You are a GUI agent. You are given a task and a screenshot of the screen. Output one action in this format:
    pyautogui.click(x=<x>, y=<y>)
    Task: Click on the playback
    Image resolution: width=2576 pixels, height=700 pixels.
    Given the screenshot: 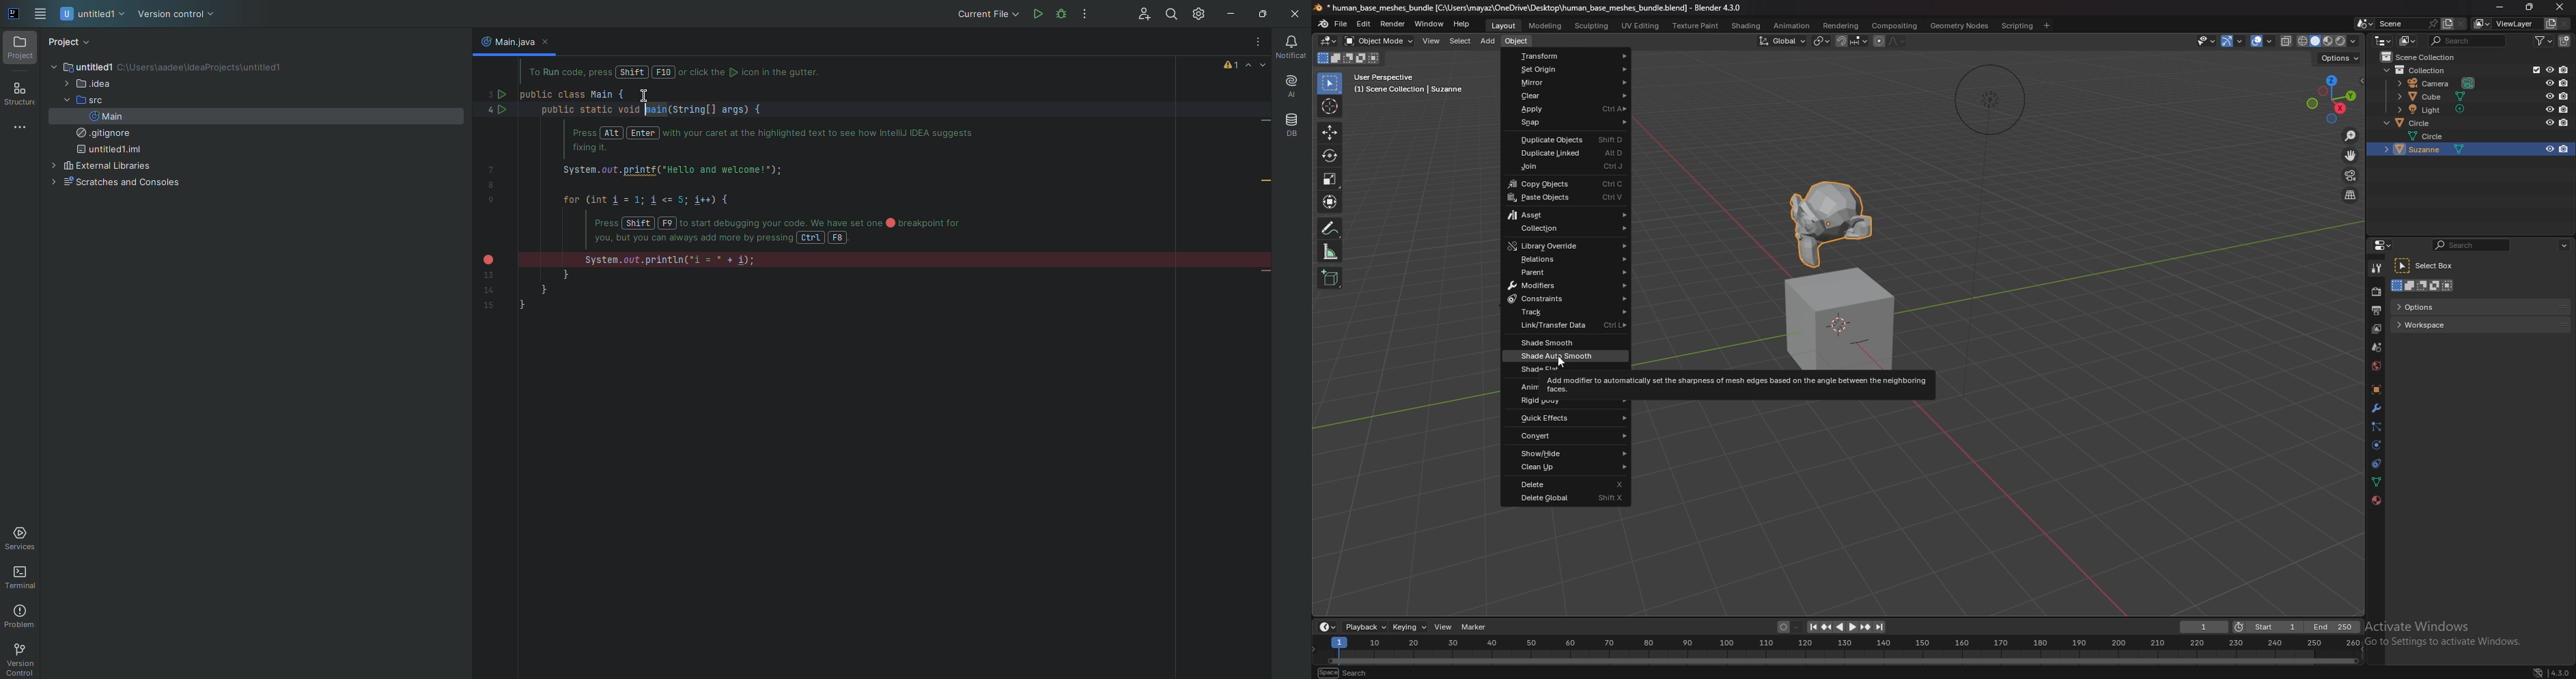 What is the action you would take?
    pyautogui.click(x=1365, y=628)
    